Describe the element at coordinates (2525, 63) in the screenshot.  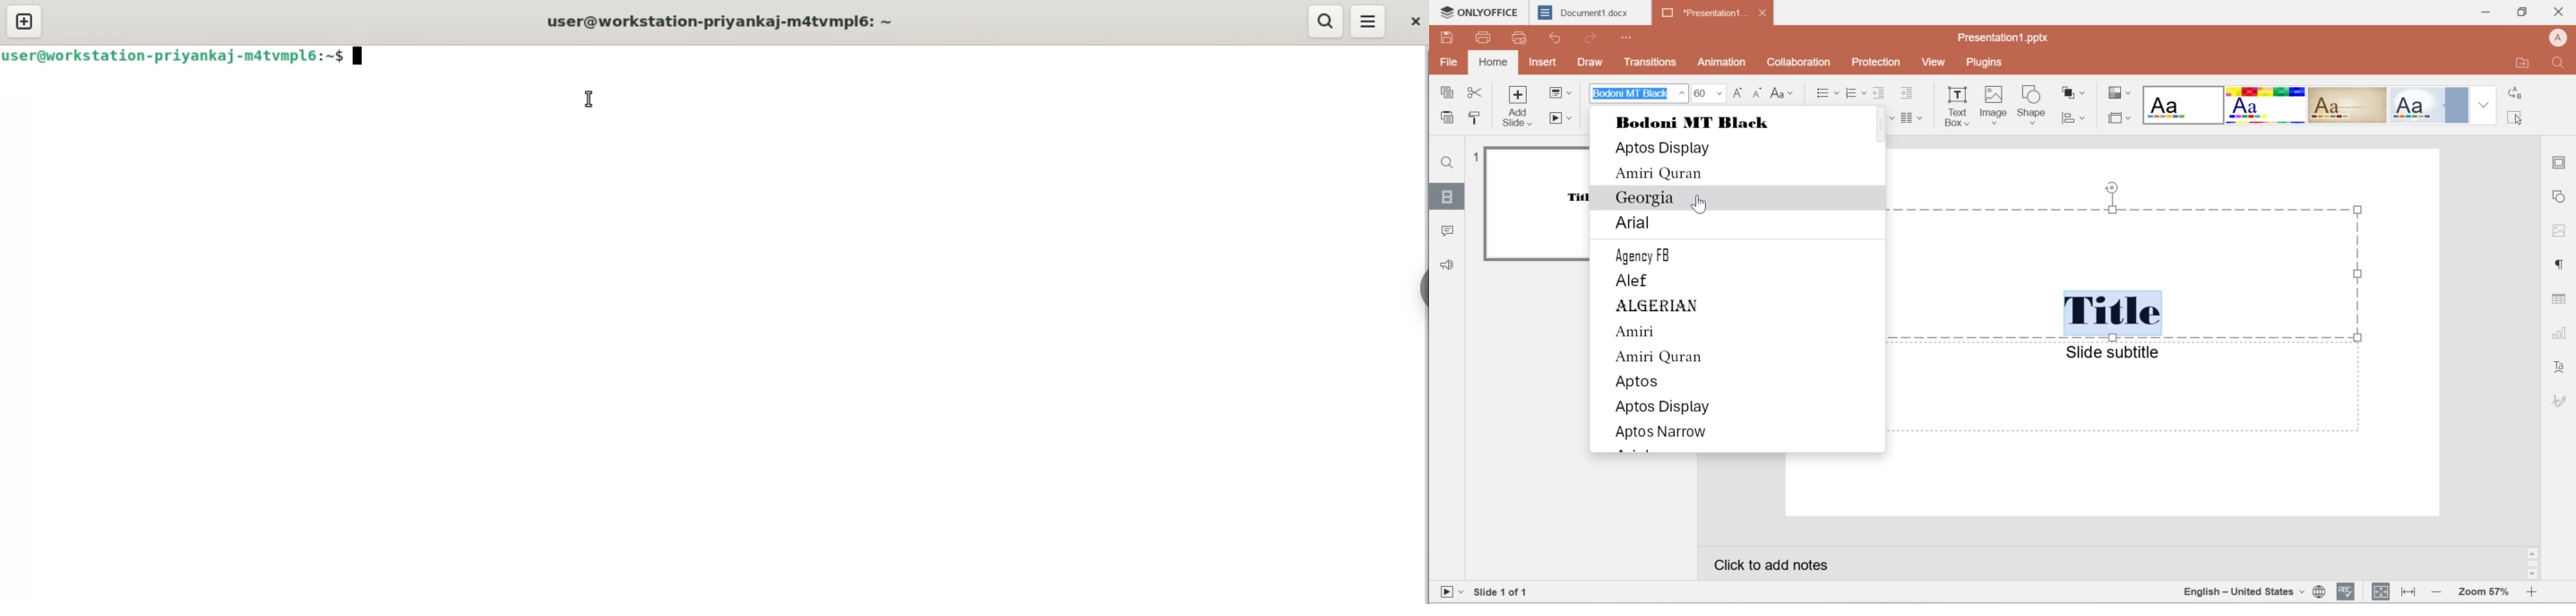
I see `export` at that location.